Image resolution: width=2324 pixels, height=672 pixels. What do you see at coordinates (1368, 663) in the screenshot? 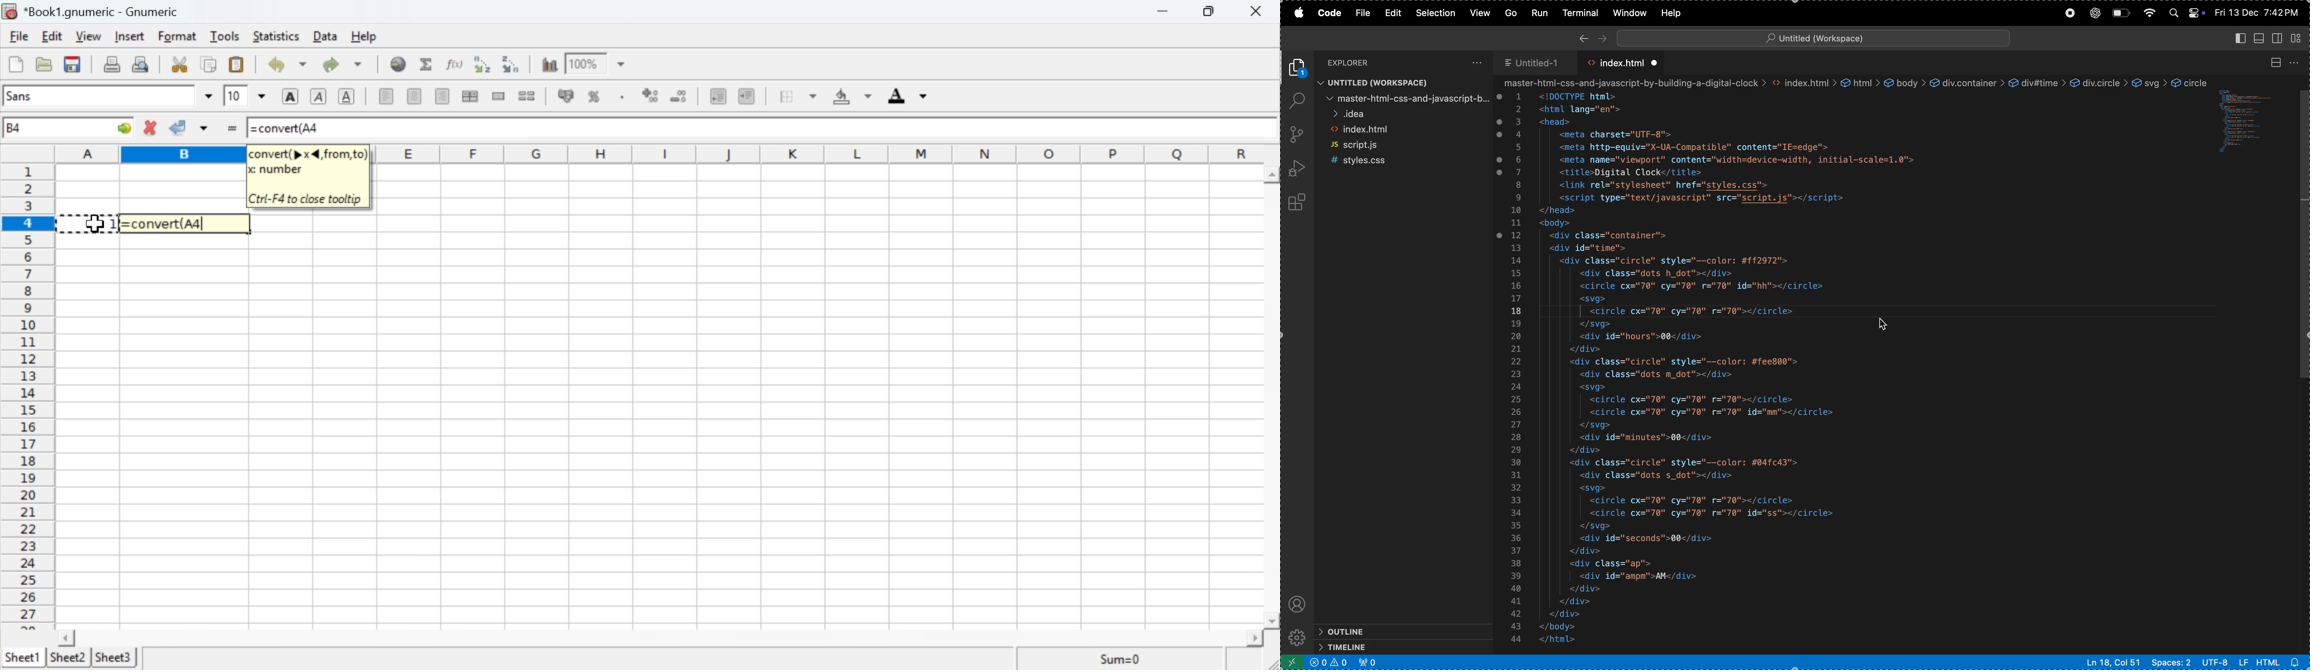
I see `no ports forwarded` at bounding box center [1368, 663].